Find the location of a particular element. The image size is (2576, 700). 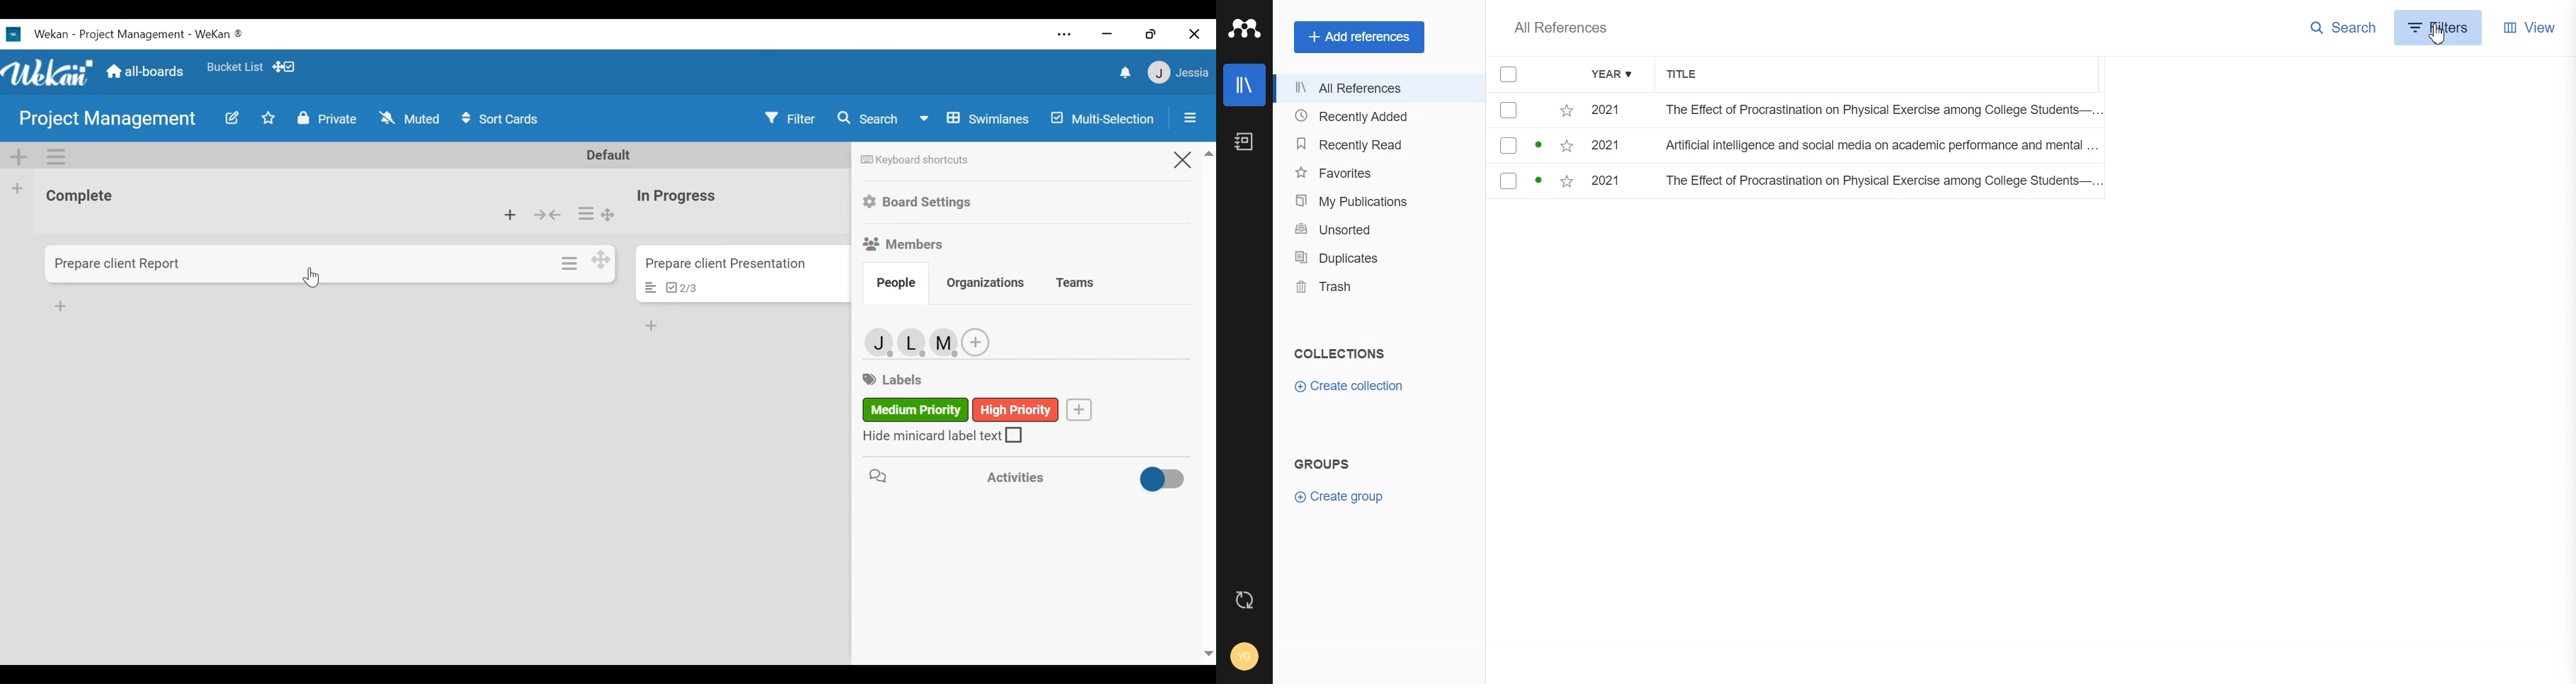

Activities is located at coordinates (1035, 476).